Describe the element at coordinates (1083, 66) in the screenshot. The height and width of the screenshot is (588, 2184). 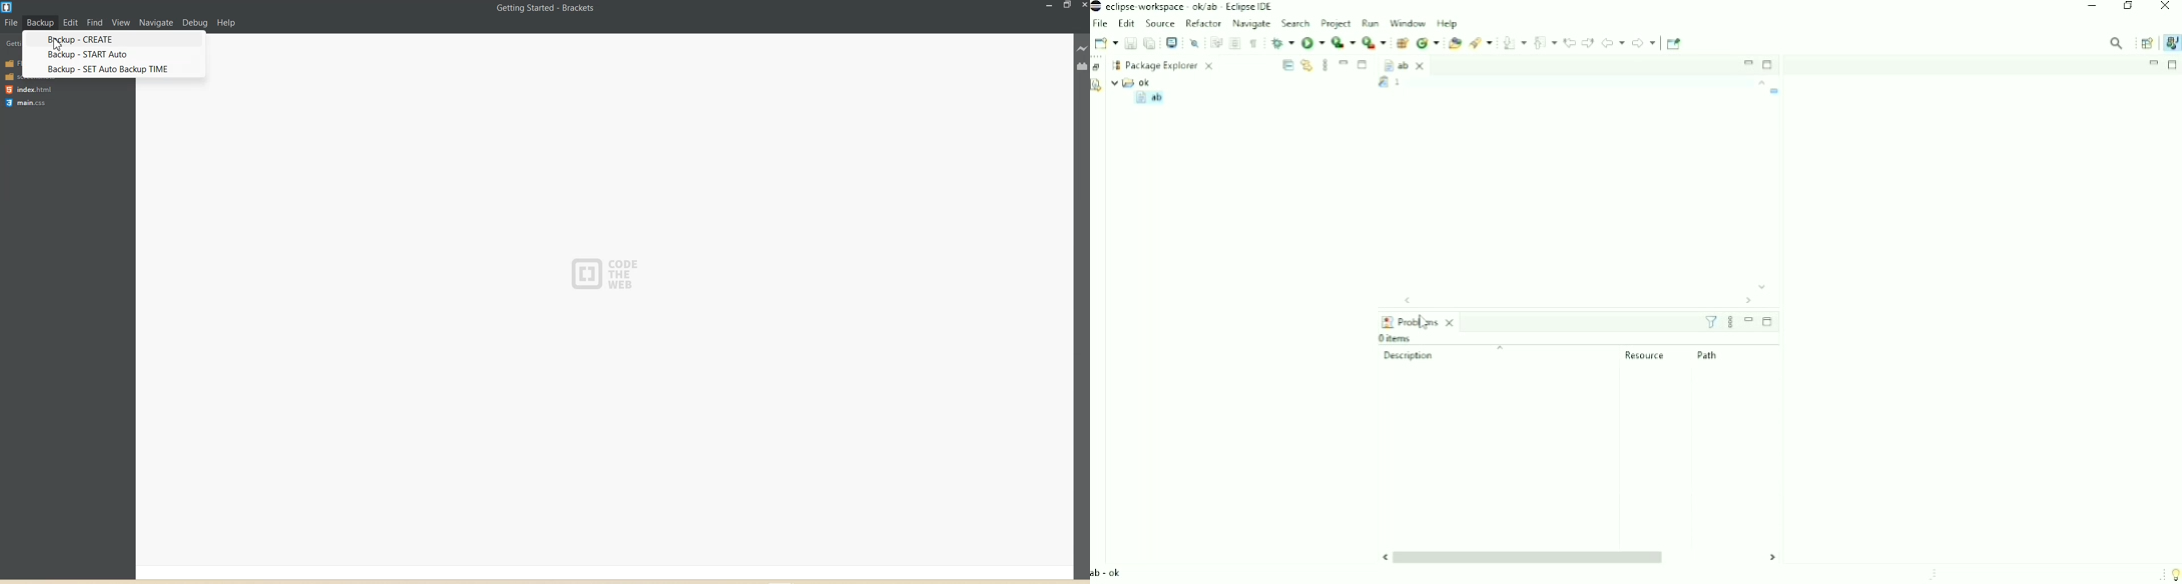
I see `Extension manager` at that location.